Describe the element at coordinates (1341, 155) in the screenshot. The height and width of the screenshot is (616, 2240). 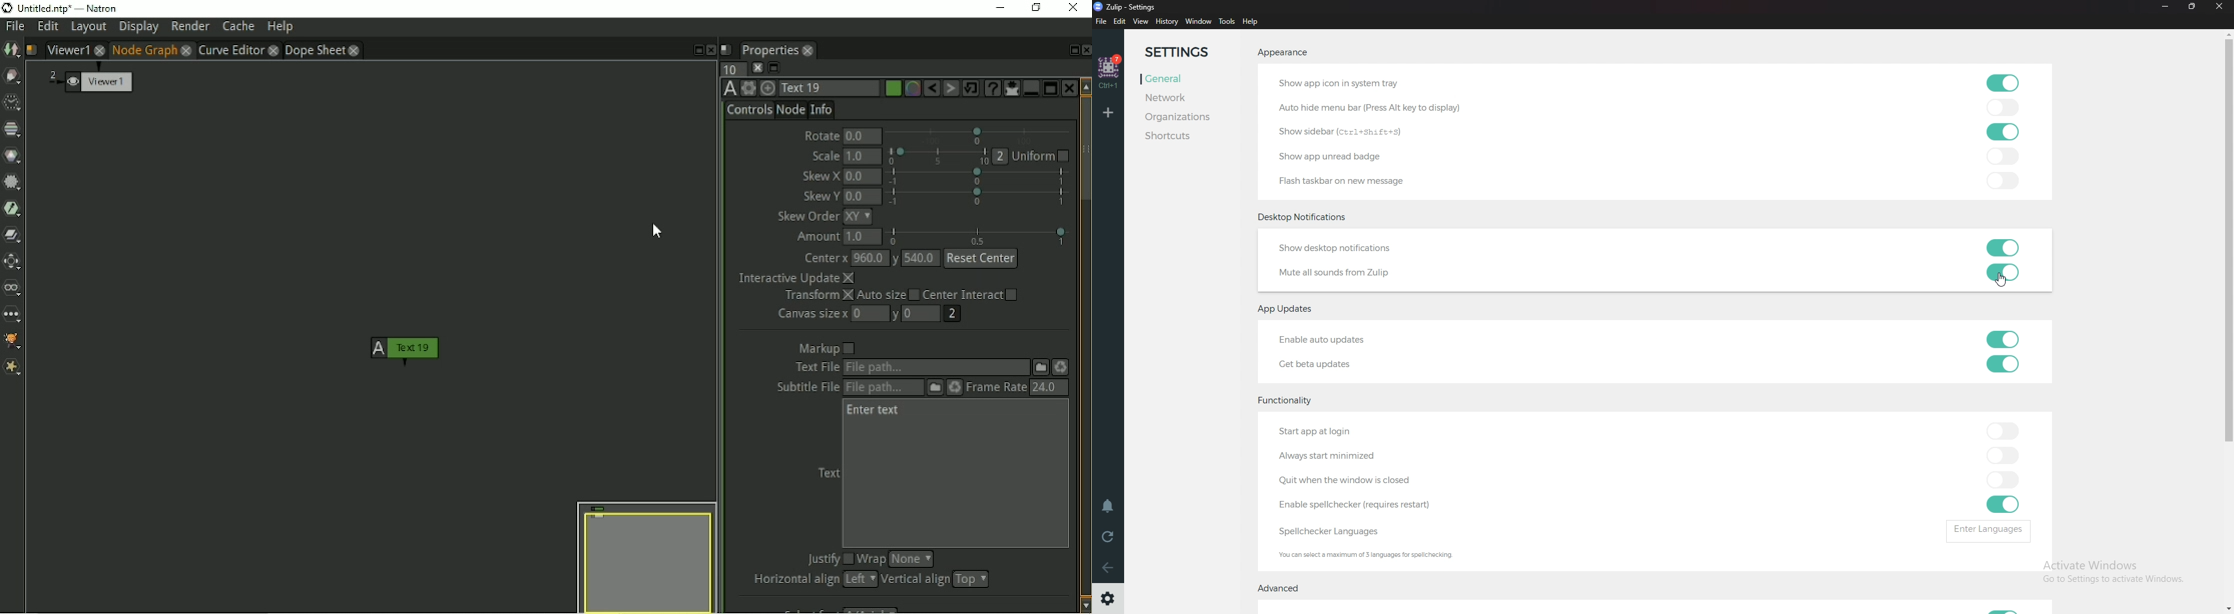
I see `Show app unread badge` at that location.